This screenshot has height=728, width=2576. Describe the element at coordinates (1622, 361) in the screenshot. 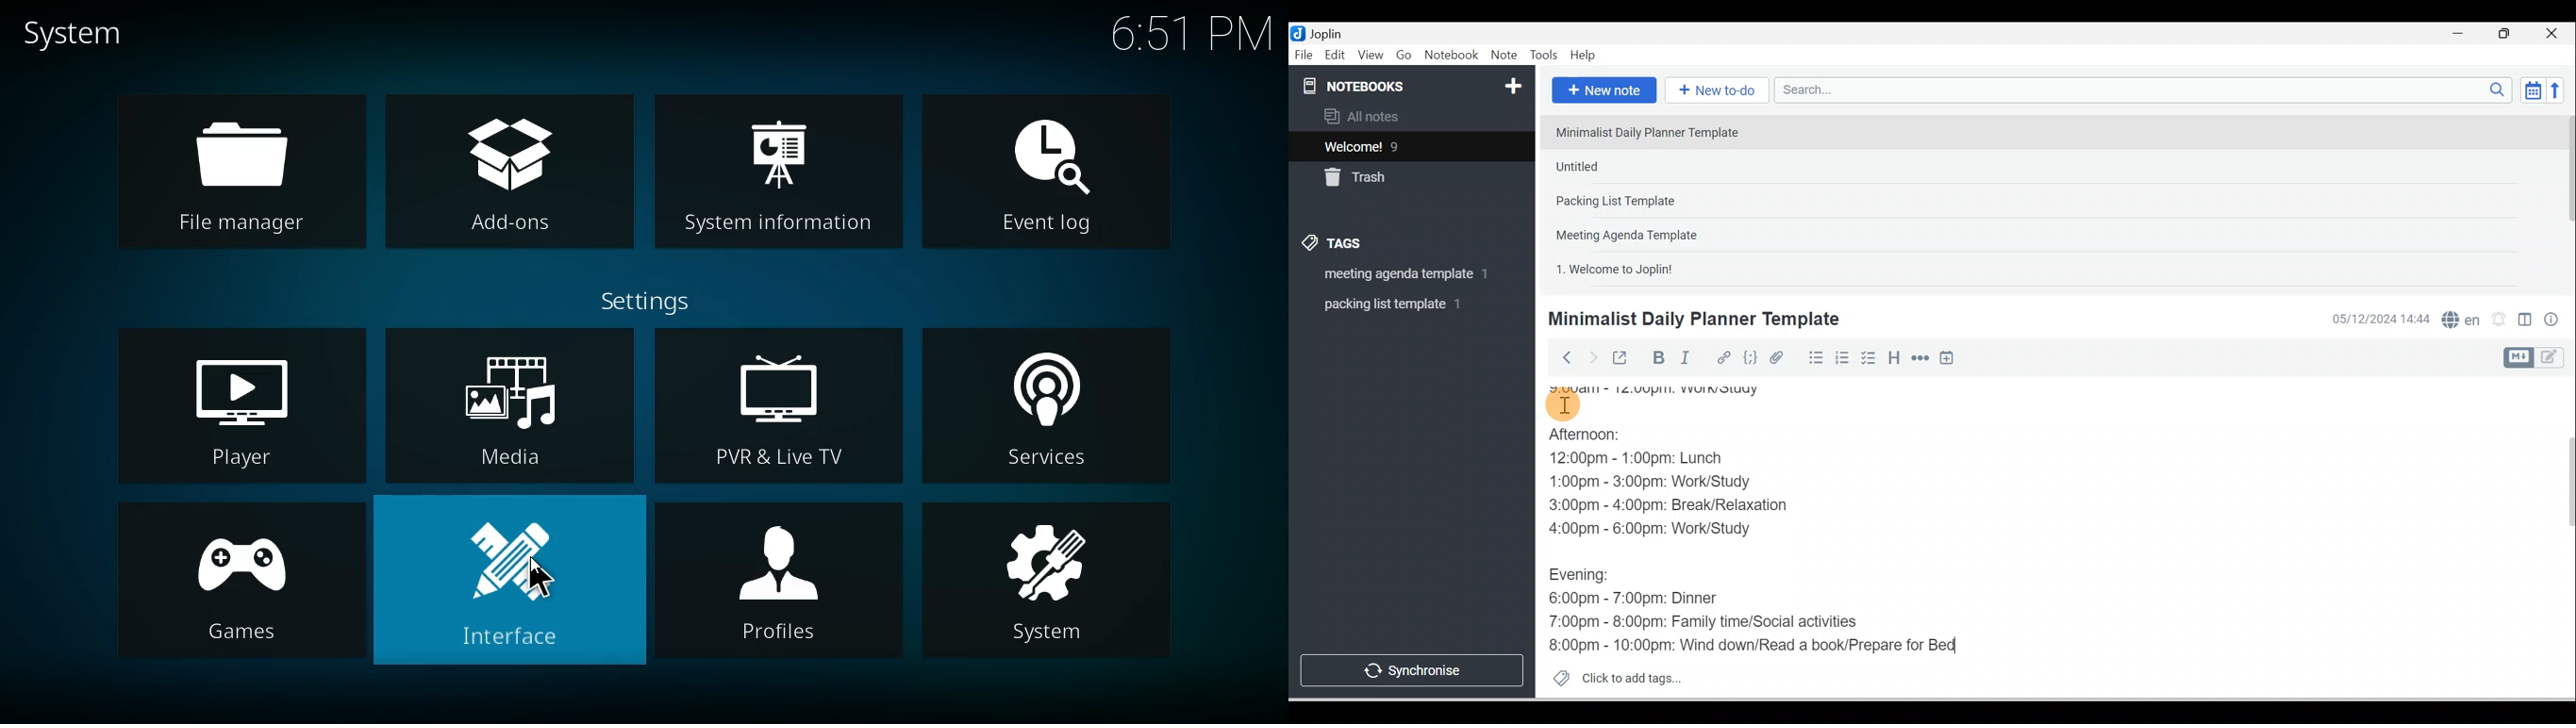

I see `Toggle external editing` at that location.